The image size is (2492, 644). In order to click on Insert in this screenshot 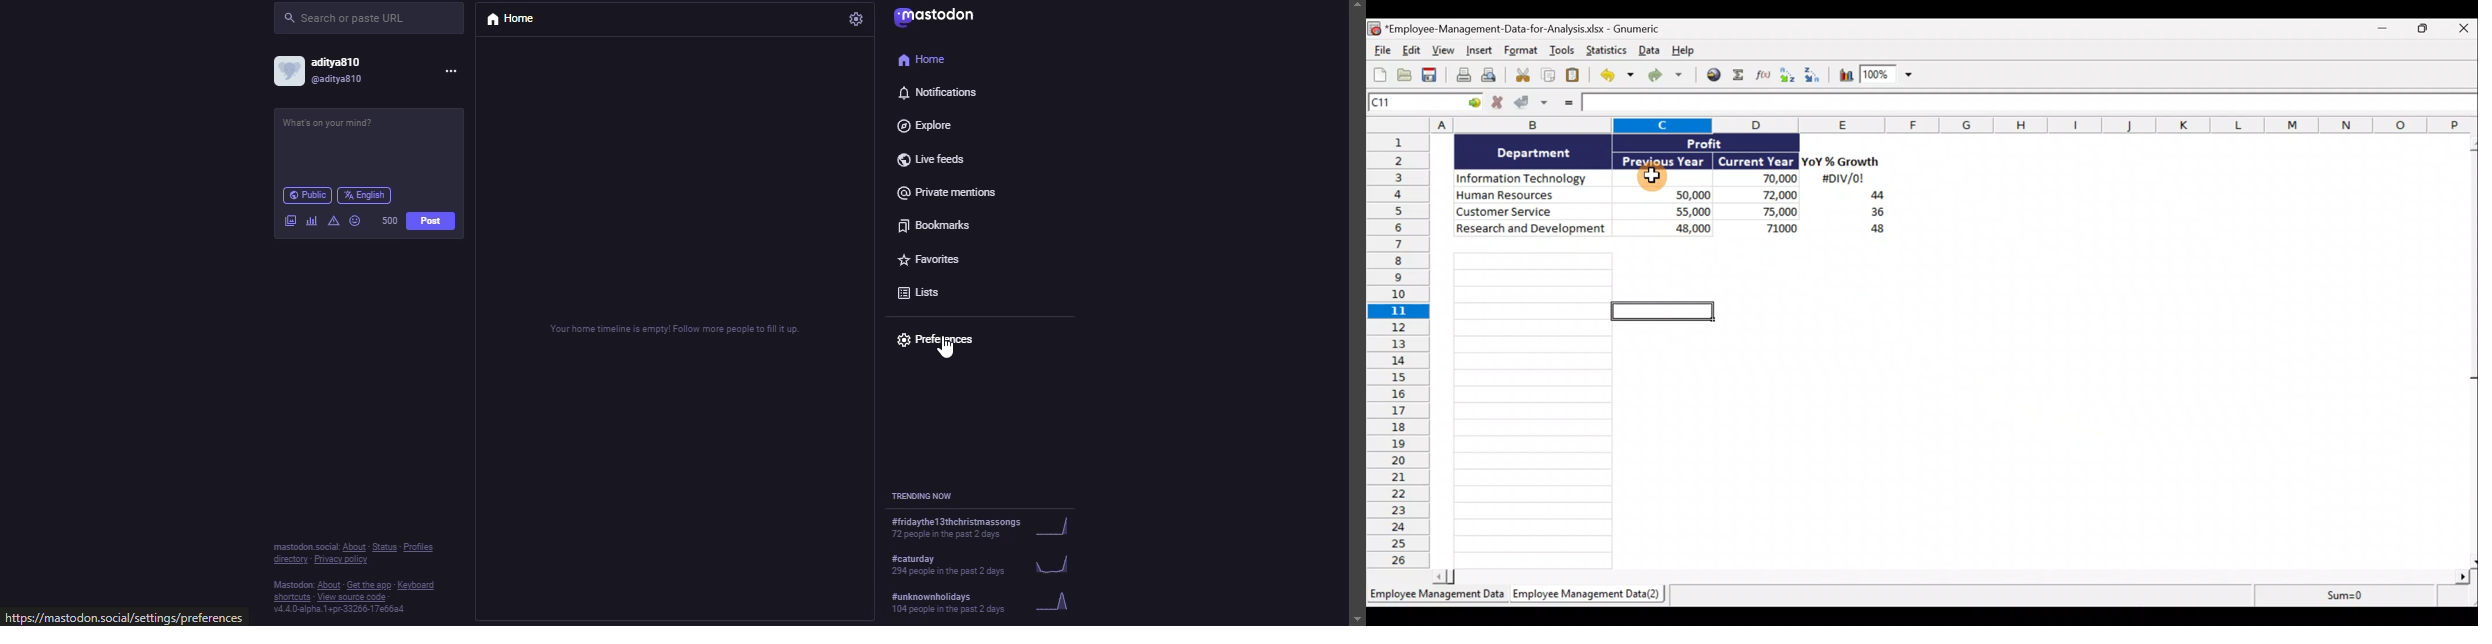, I will do `click(1481, 53)`.